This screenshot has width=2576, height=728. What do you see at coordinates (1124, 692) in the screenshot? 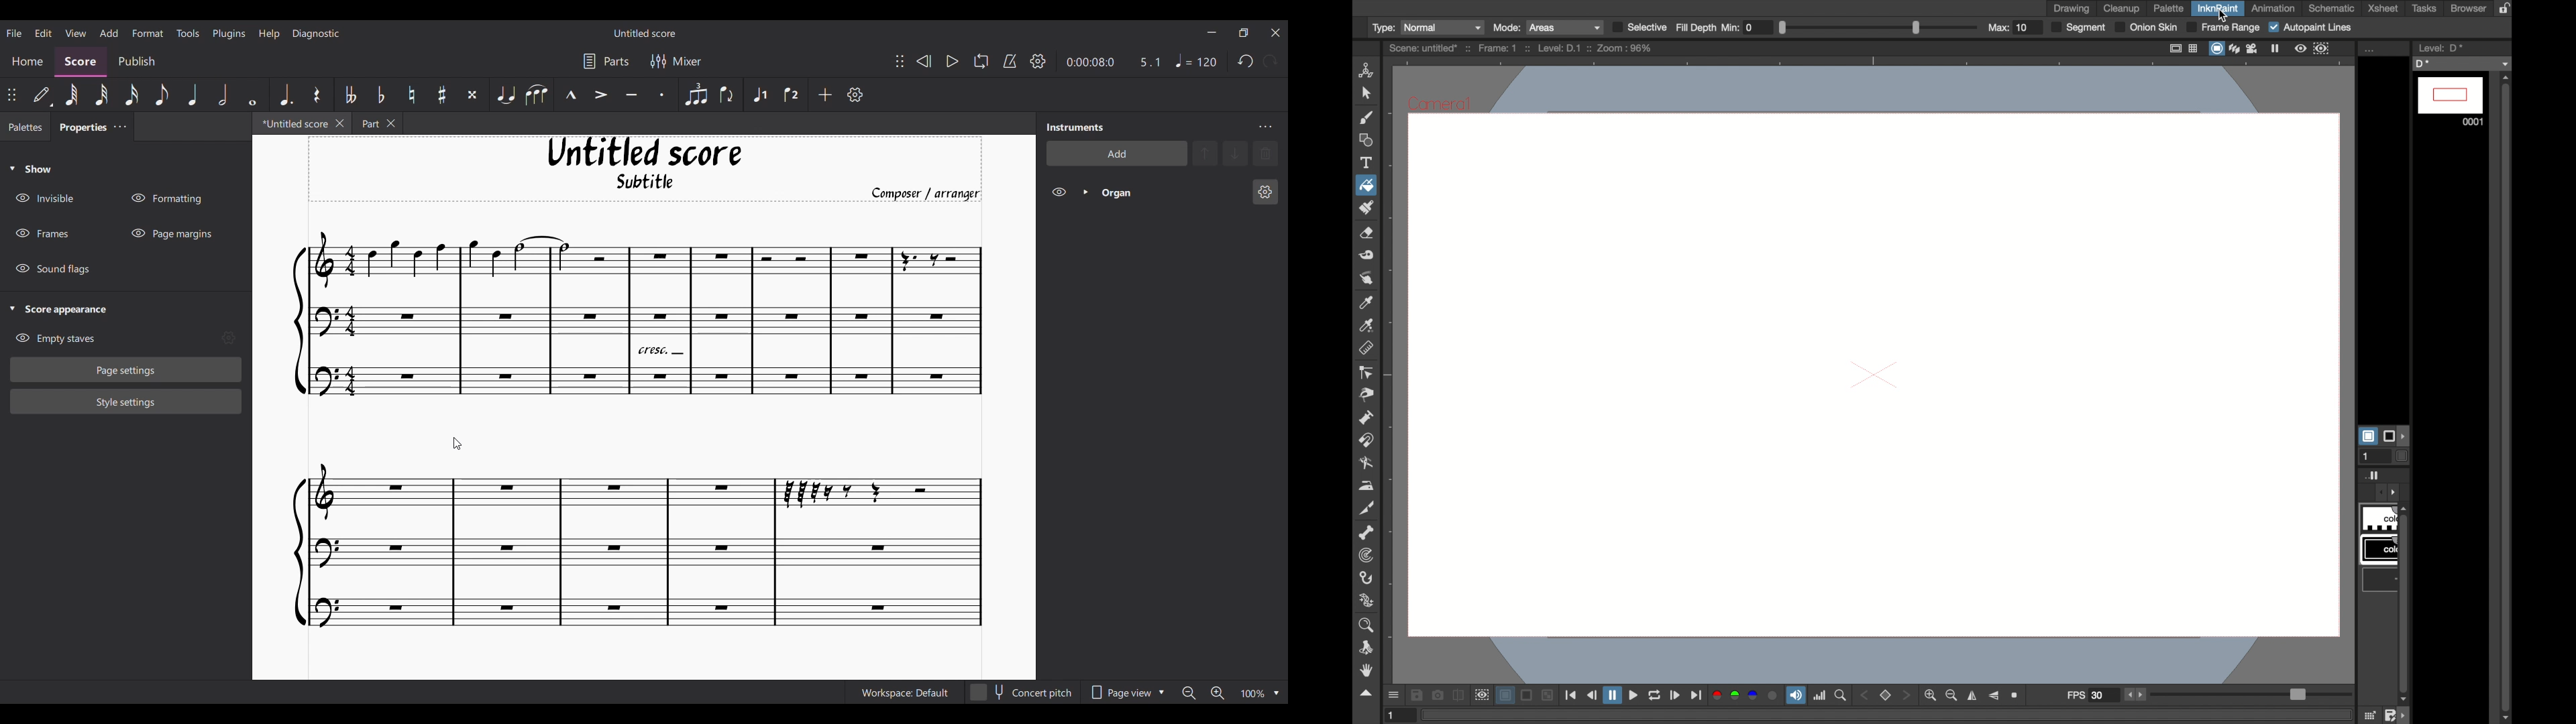
I see `Page view options` at bounding box center [1124, 692].